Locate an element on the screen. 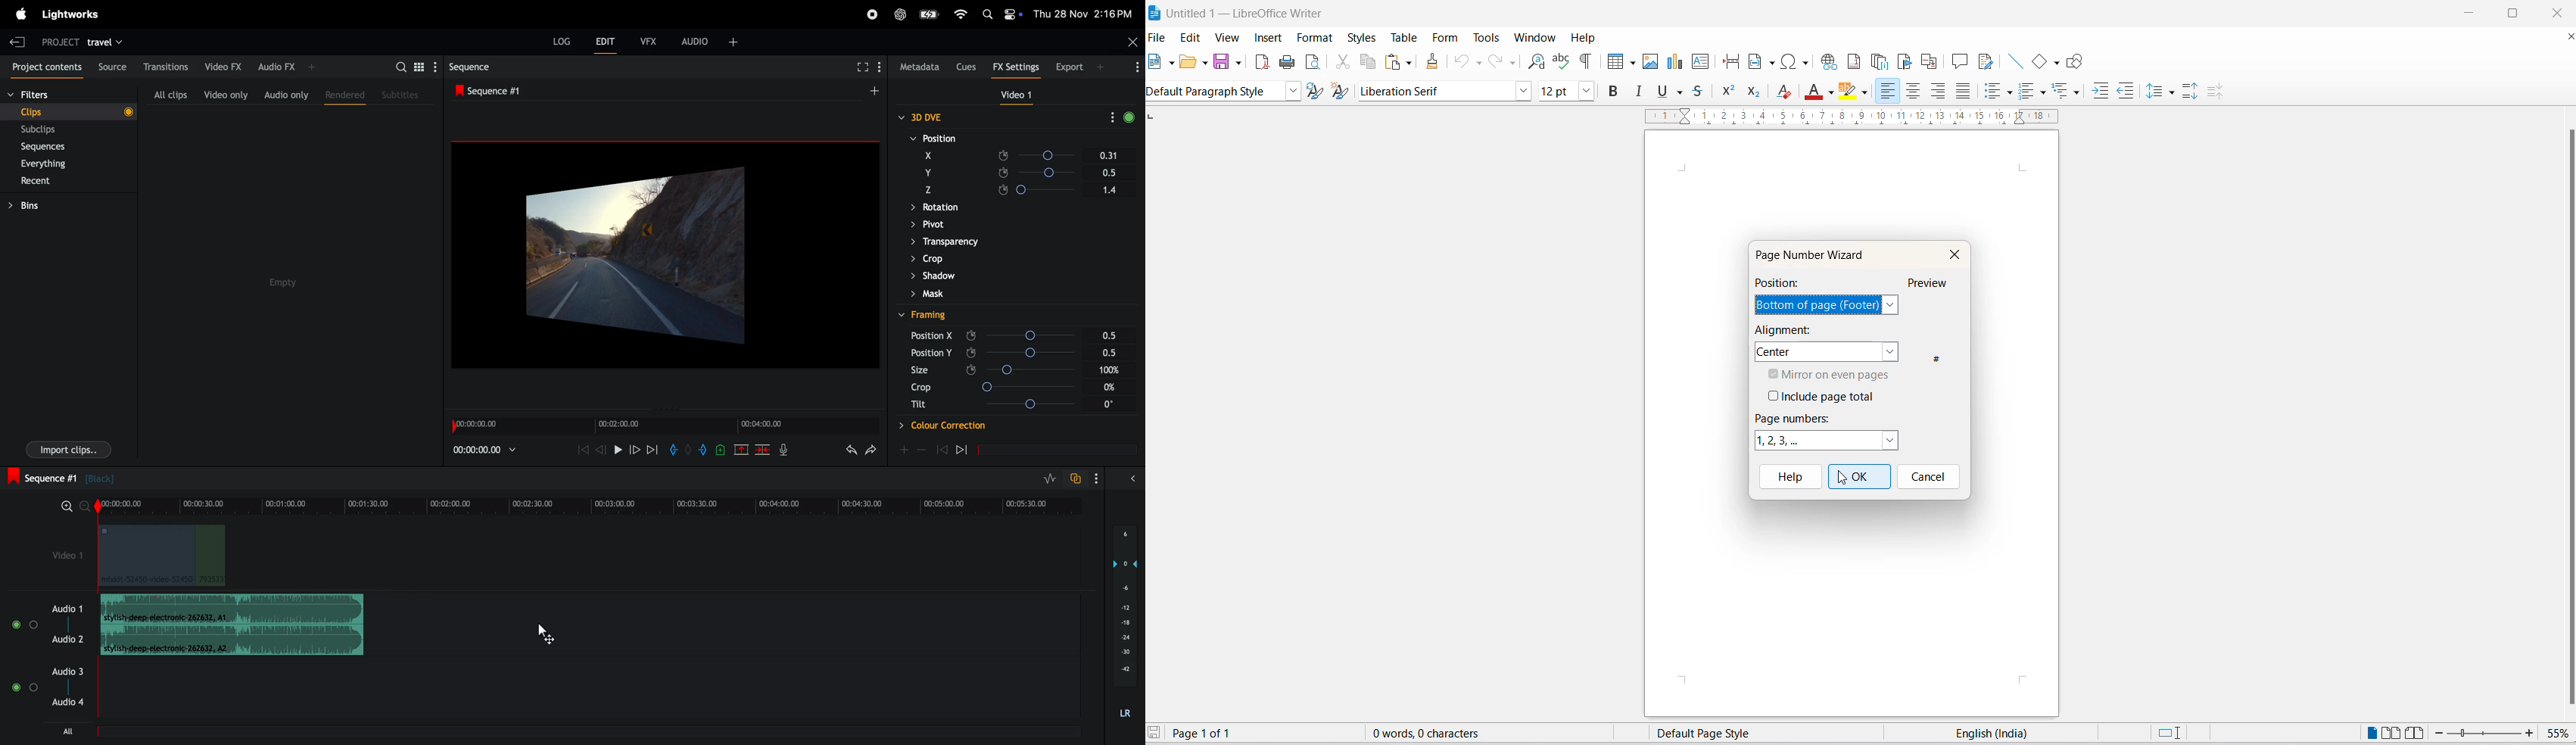 This screenshot has width=2576, height=756. scaling is located at coordinates (1858, 117).